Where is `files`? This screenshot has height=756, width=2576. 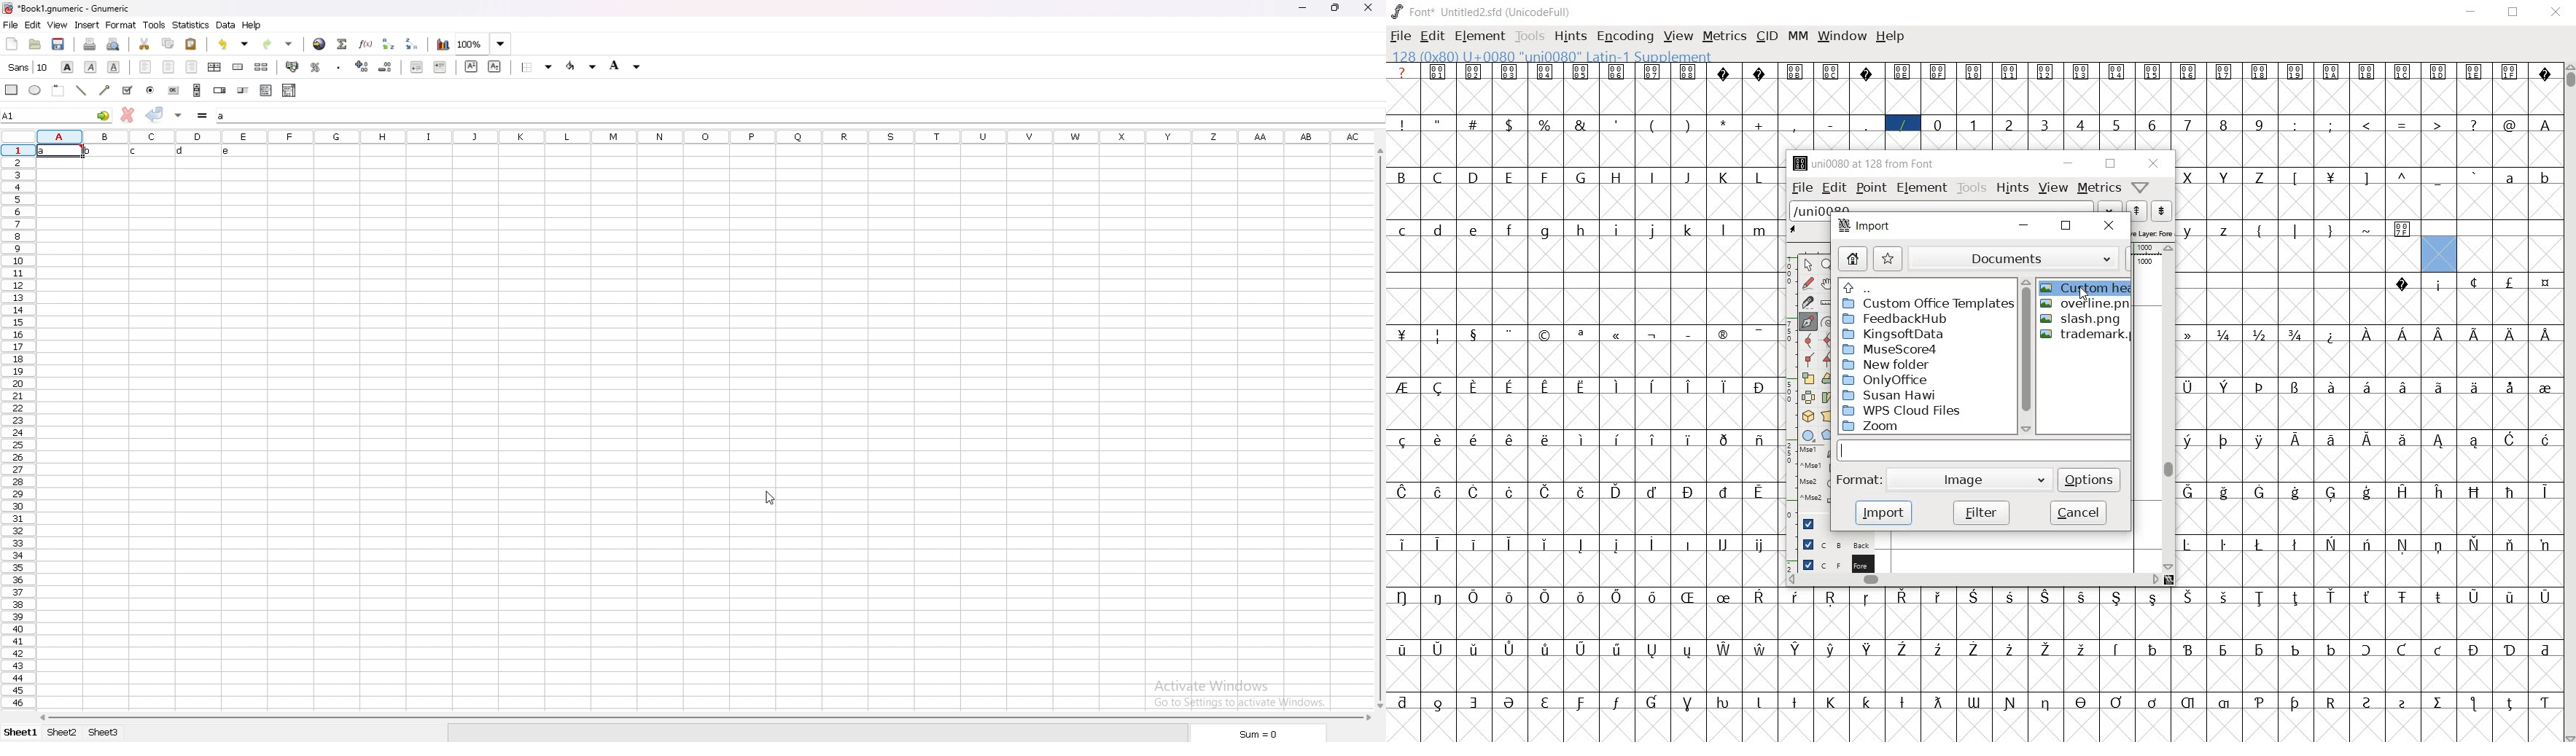 files is located at coordinates (2085, 356).